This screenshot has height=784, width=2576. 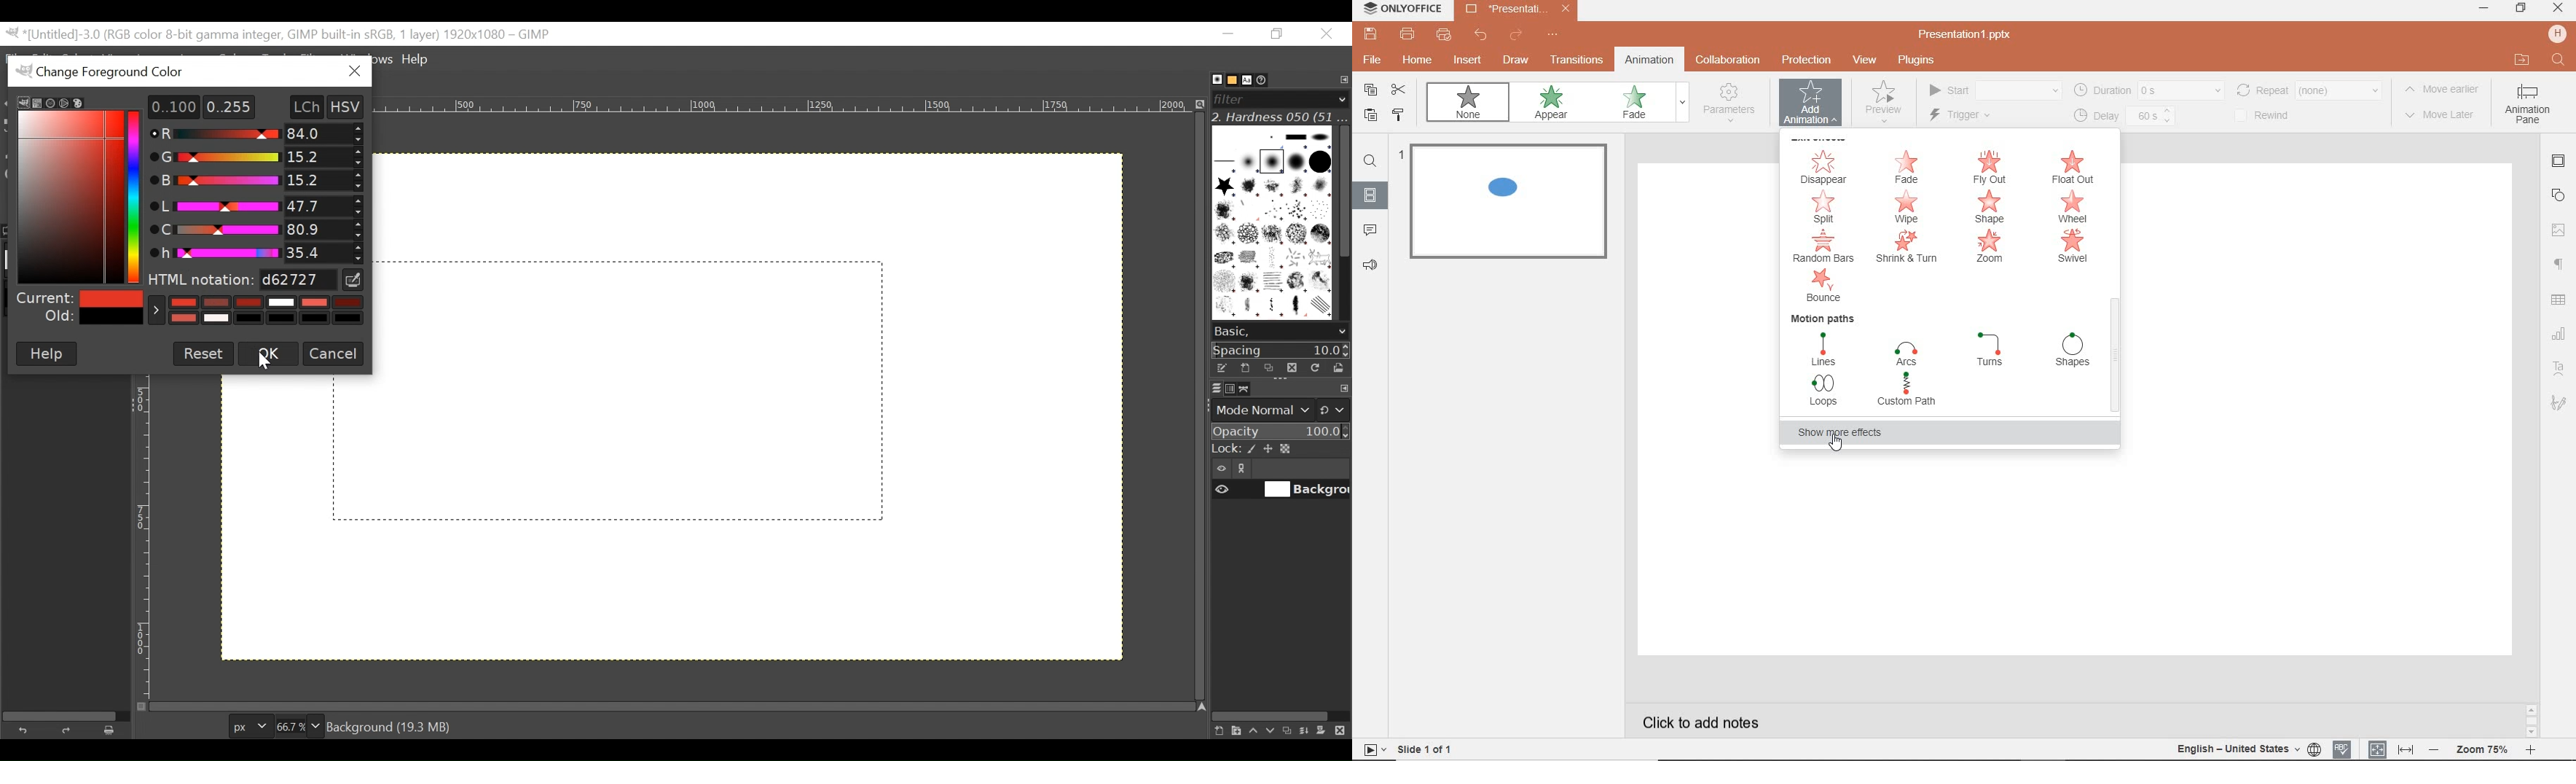 I want to click on appear, so click(x=1554, y=104).